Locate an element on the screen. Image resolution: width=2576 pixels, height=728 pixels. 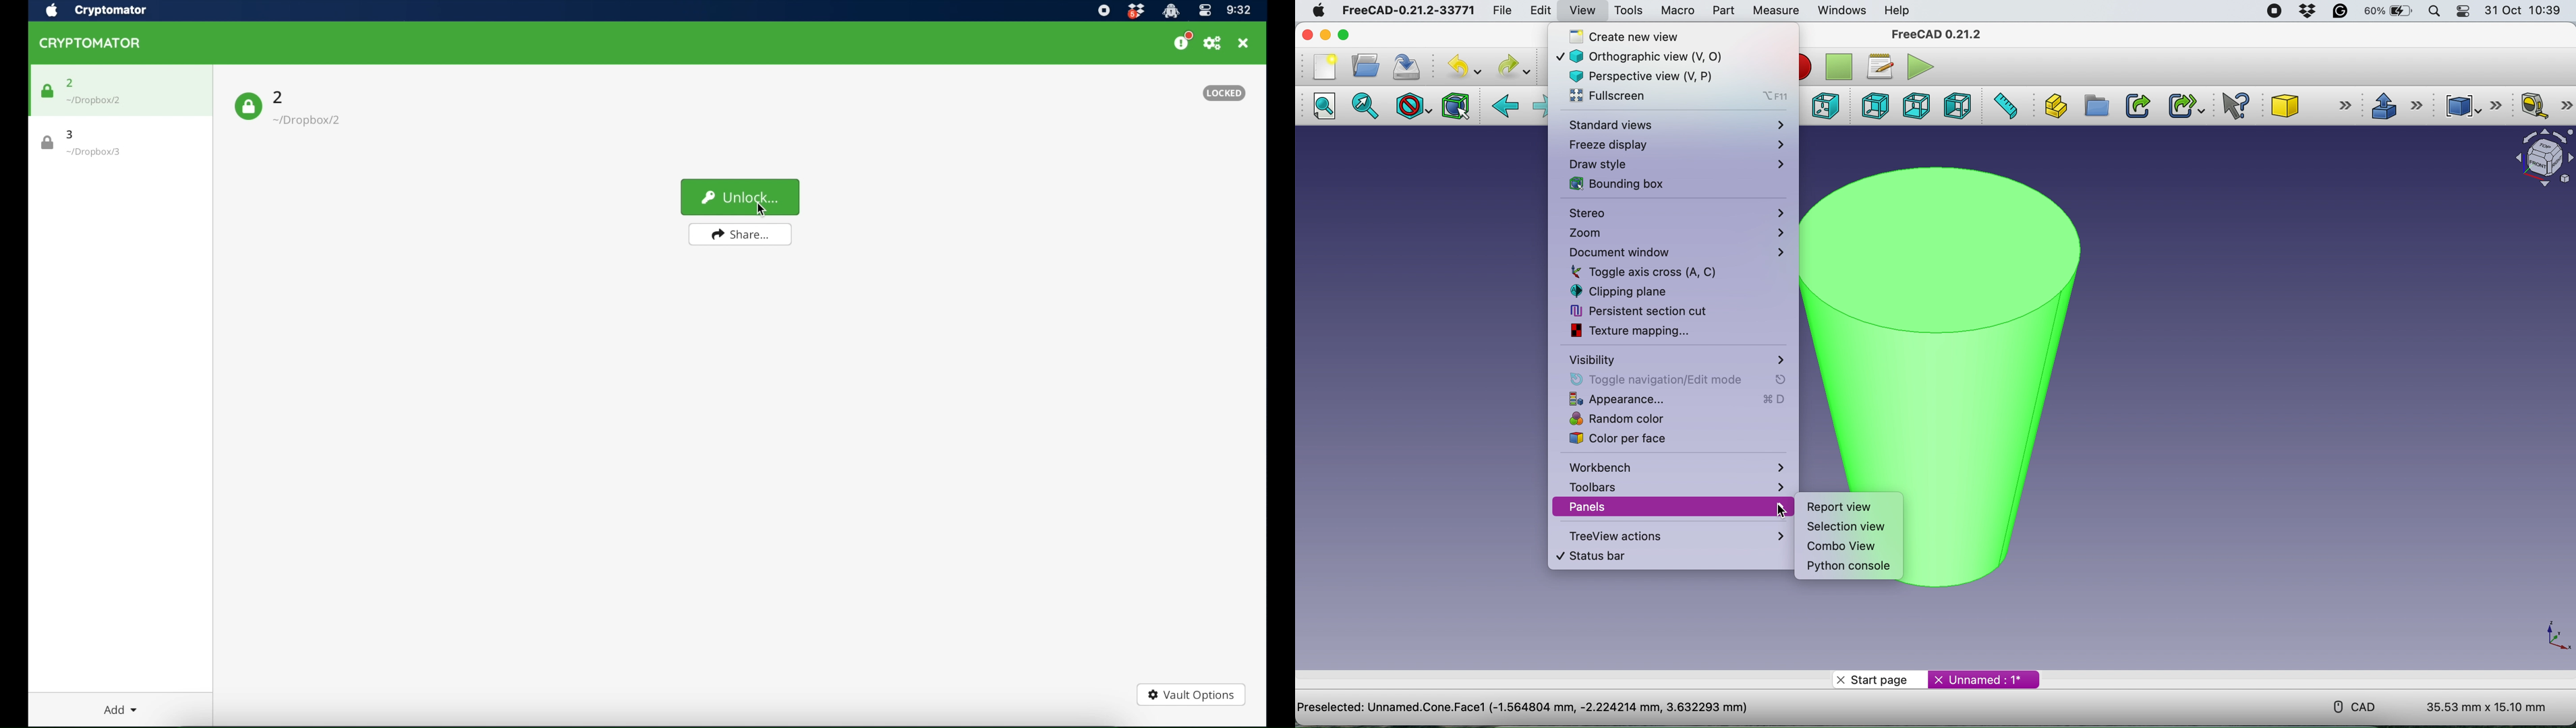
compound tools is located at coordinates (2471, 104).